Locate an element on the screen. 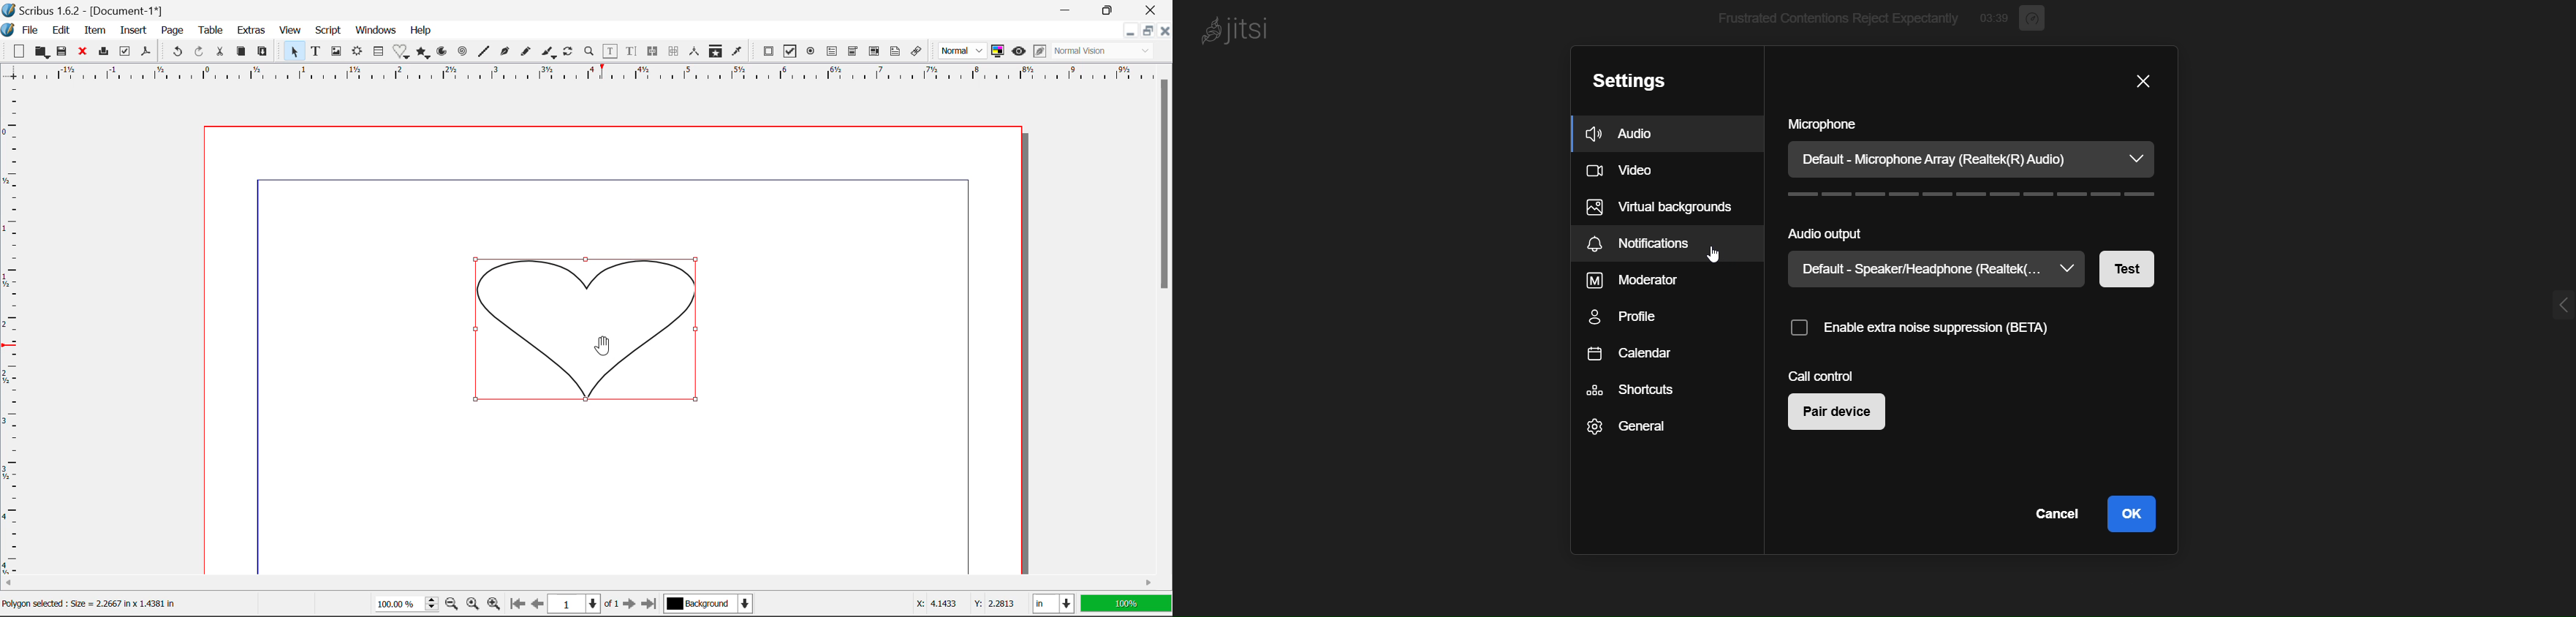 The image size is (2576, 644). Scribus Logo is located at coordinates (7, 31).